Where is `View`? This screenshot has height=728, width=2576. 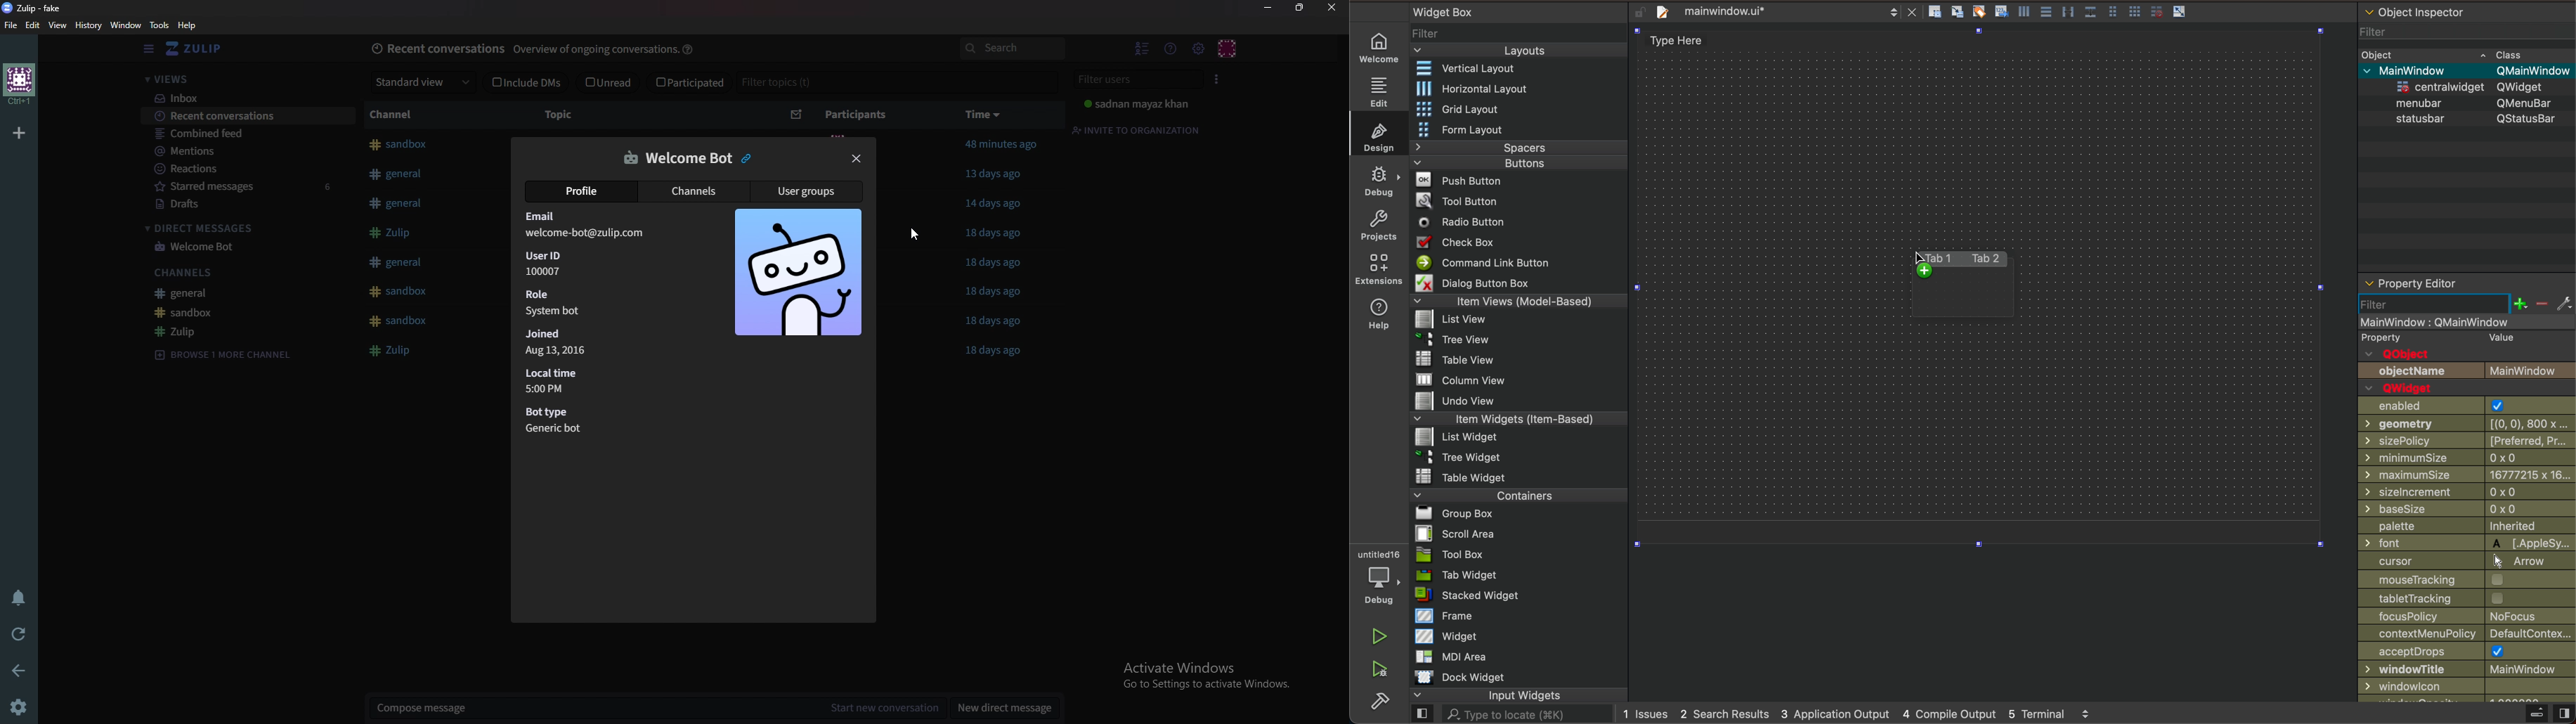
View is located at coordinates (56, 25).